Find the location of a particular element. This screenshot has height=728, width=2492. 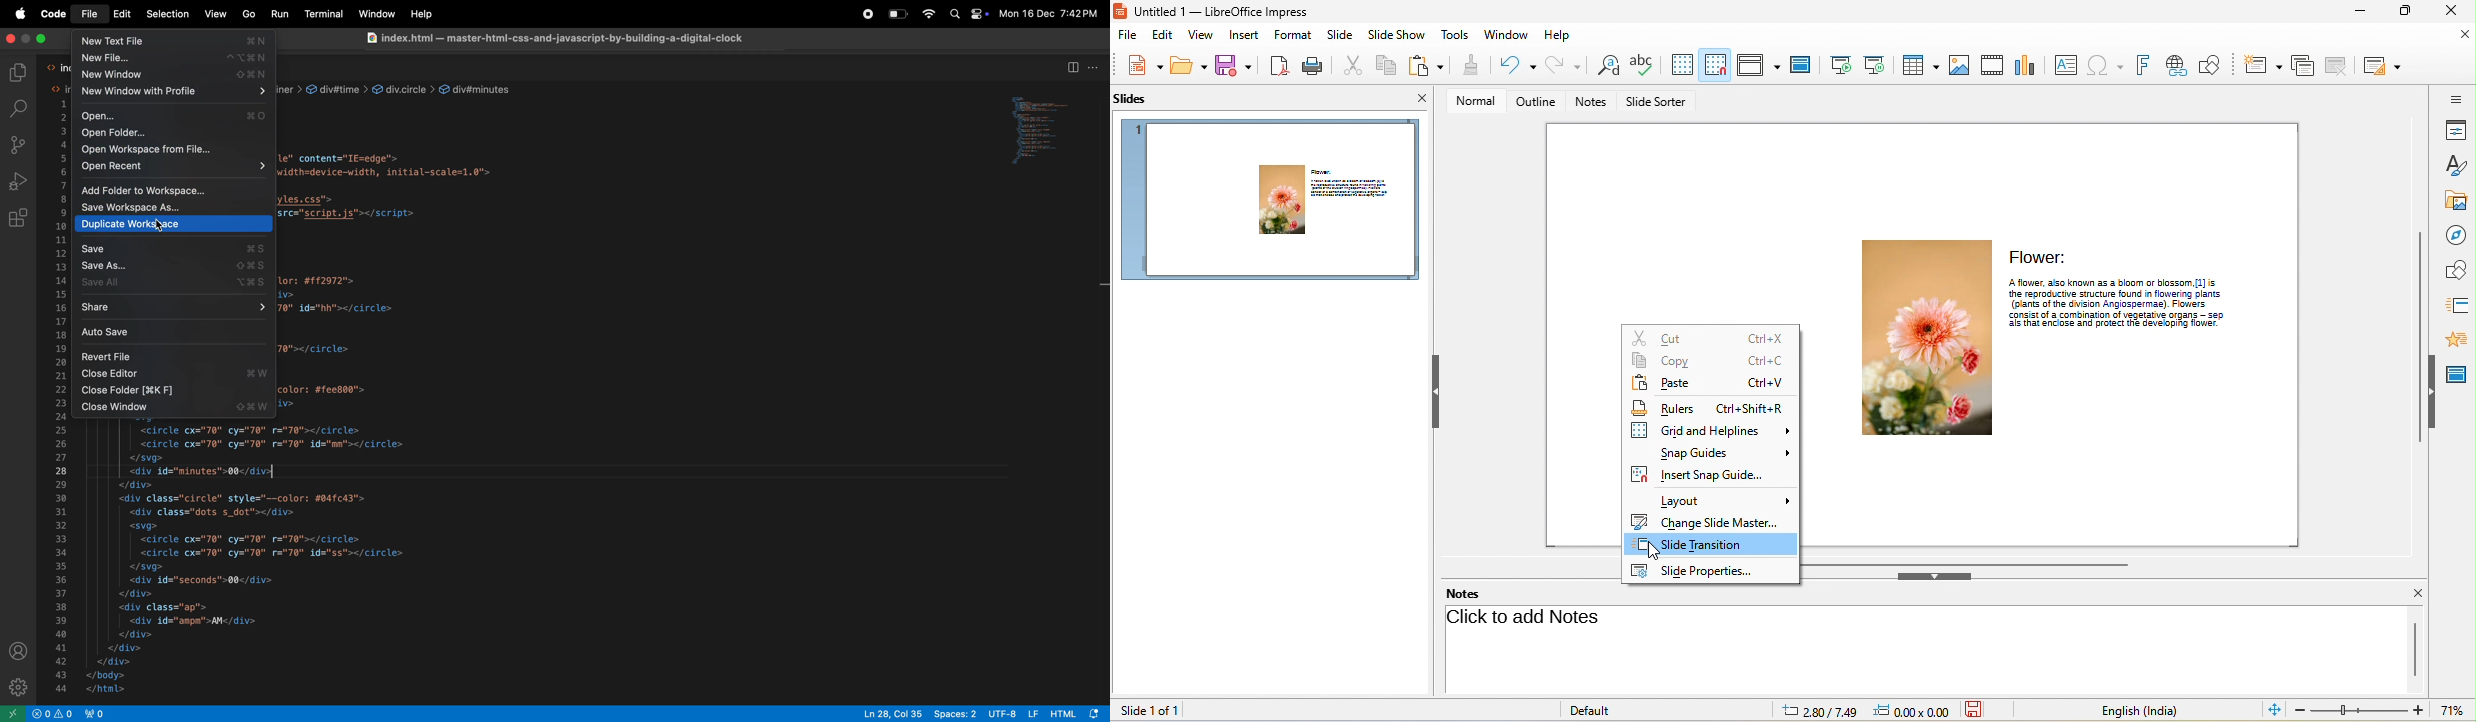

rulers is located at coordinates (1714, 408).